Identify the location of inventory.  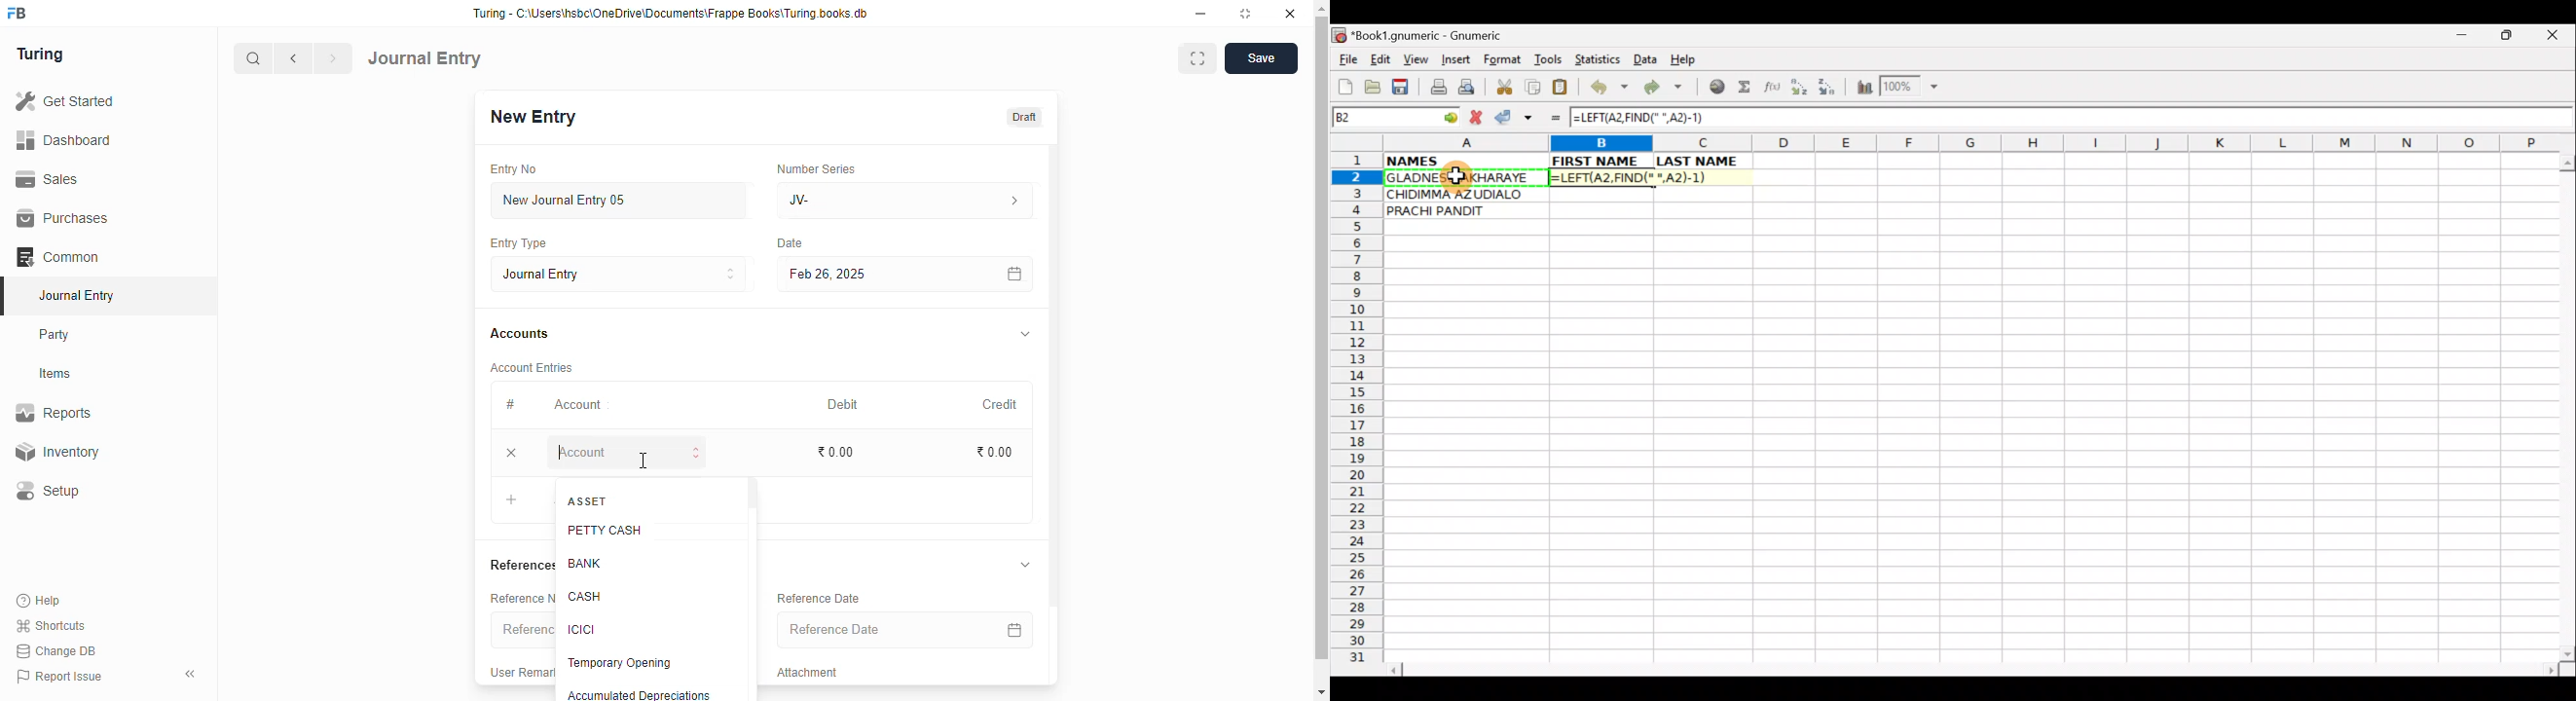
(56, 452).